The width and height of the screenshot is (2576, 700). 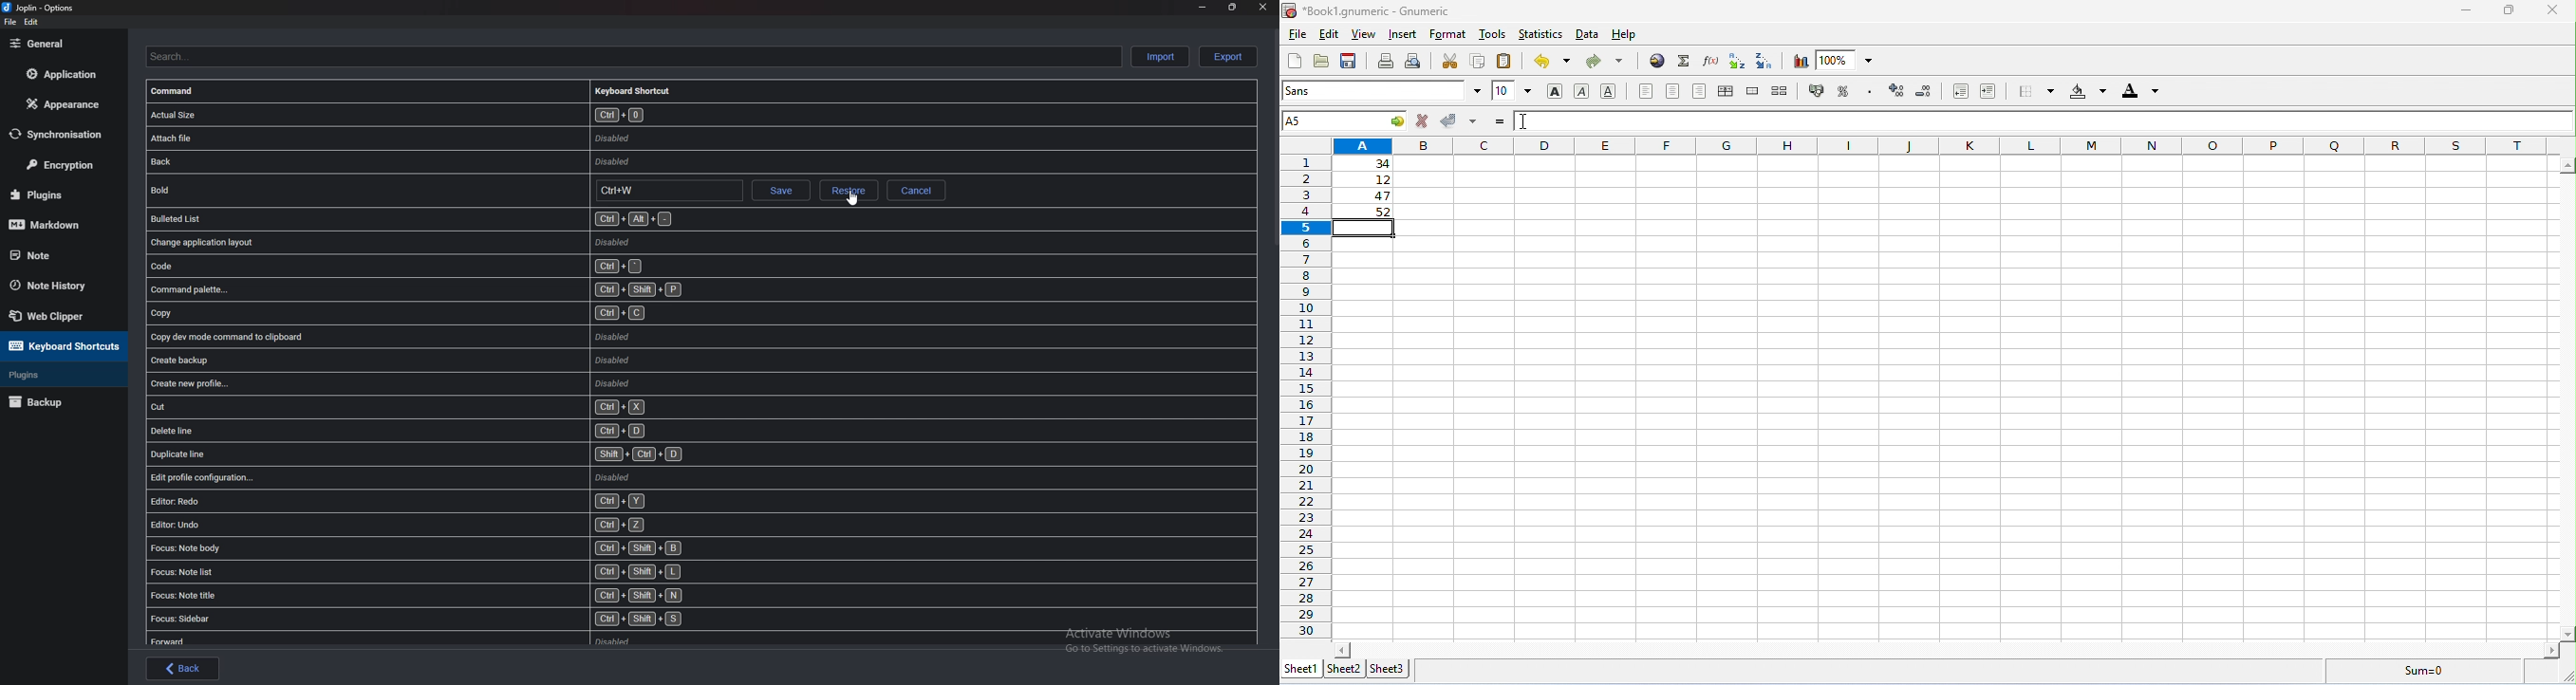 I want to click on Create new profile, so click(x=397, y=384).